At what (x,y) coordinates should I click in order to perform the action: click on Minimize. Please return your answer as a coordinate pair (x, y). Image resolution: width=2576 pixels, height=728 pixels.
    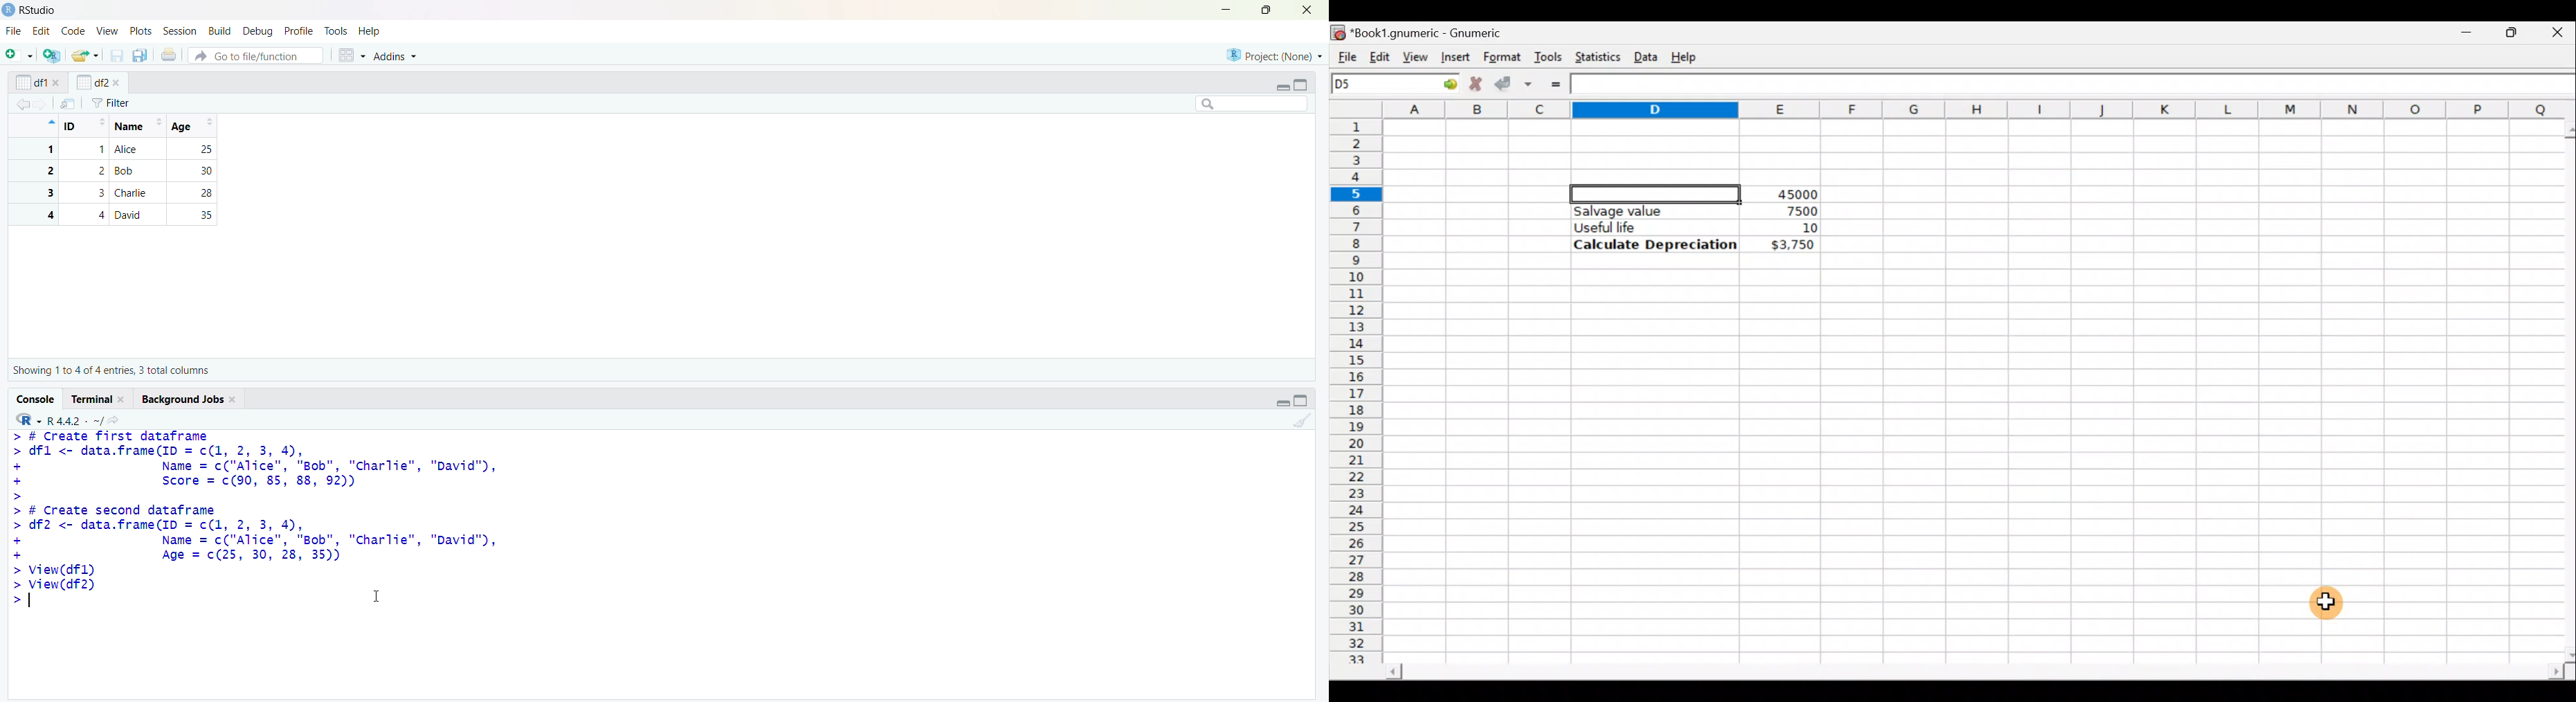
    Looking at the image, I should click on (2470, 29).